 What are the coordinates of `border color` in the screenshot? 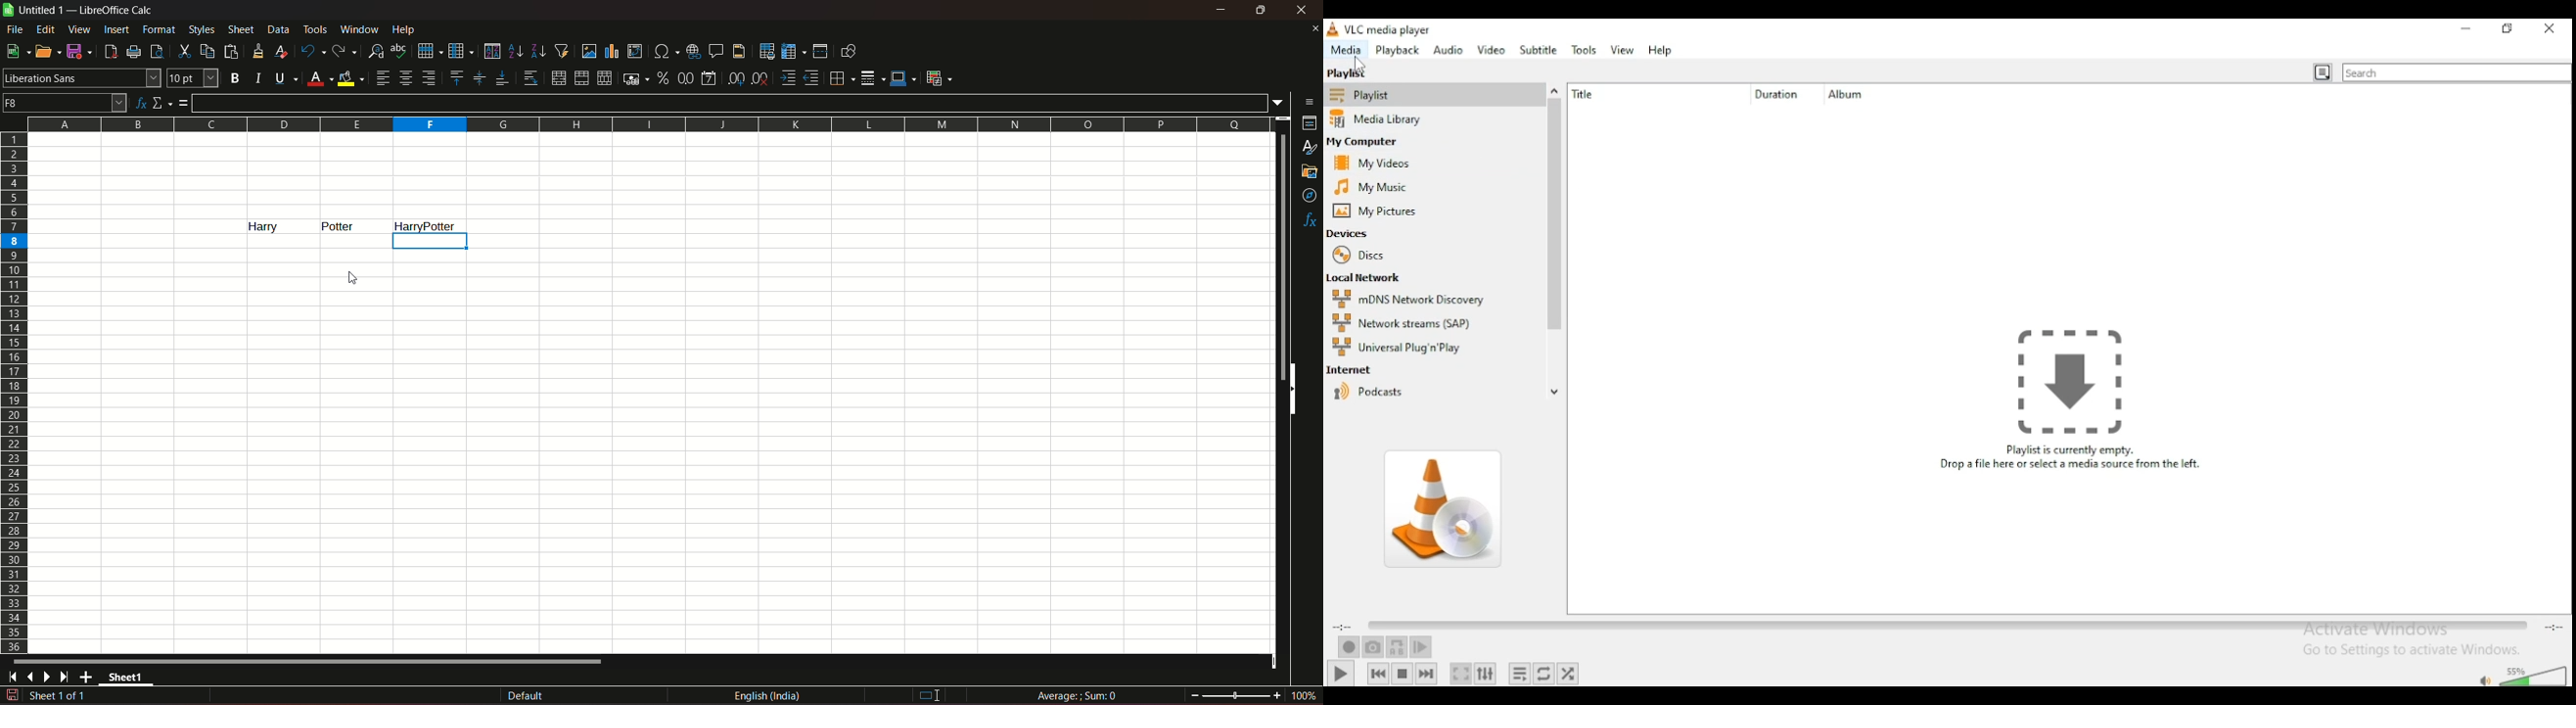 It's located at (904, 77).